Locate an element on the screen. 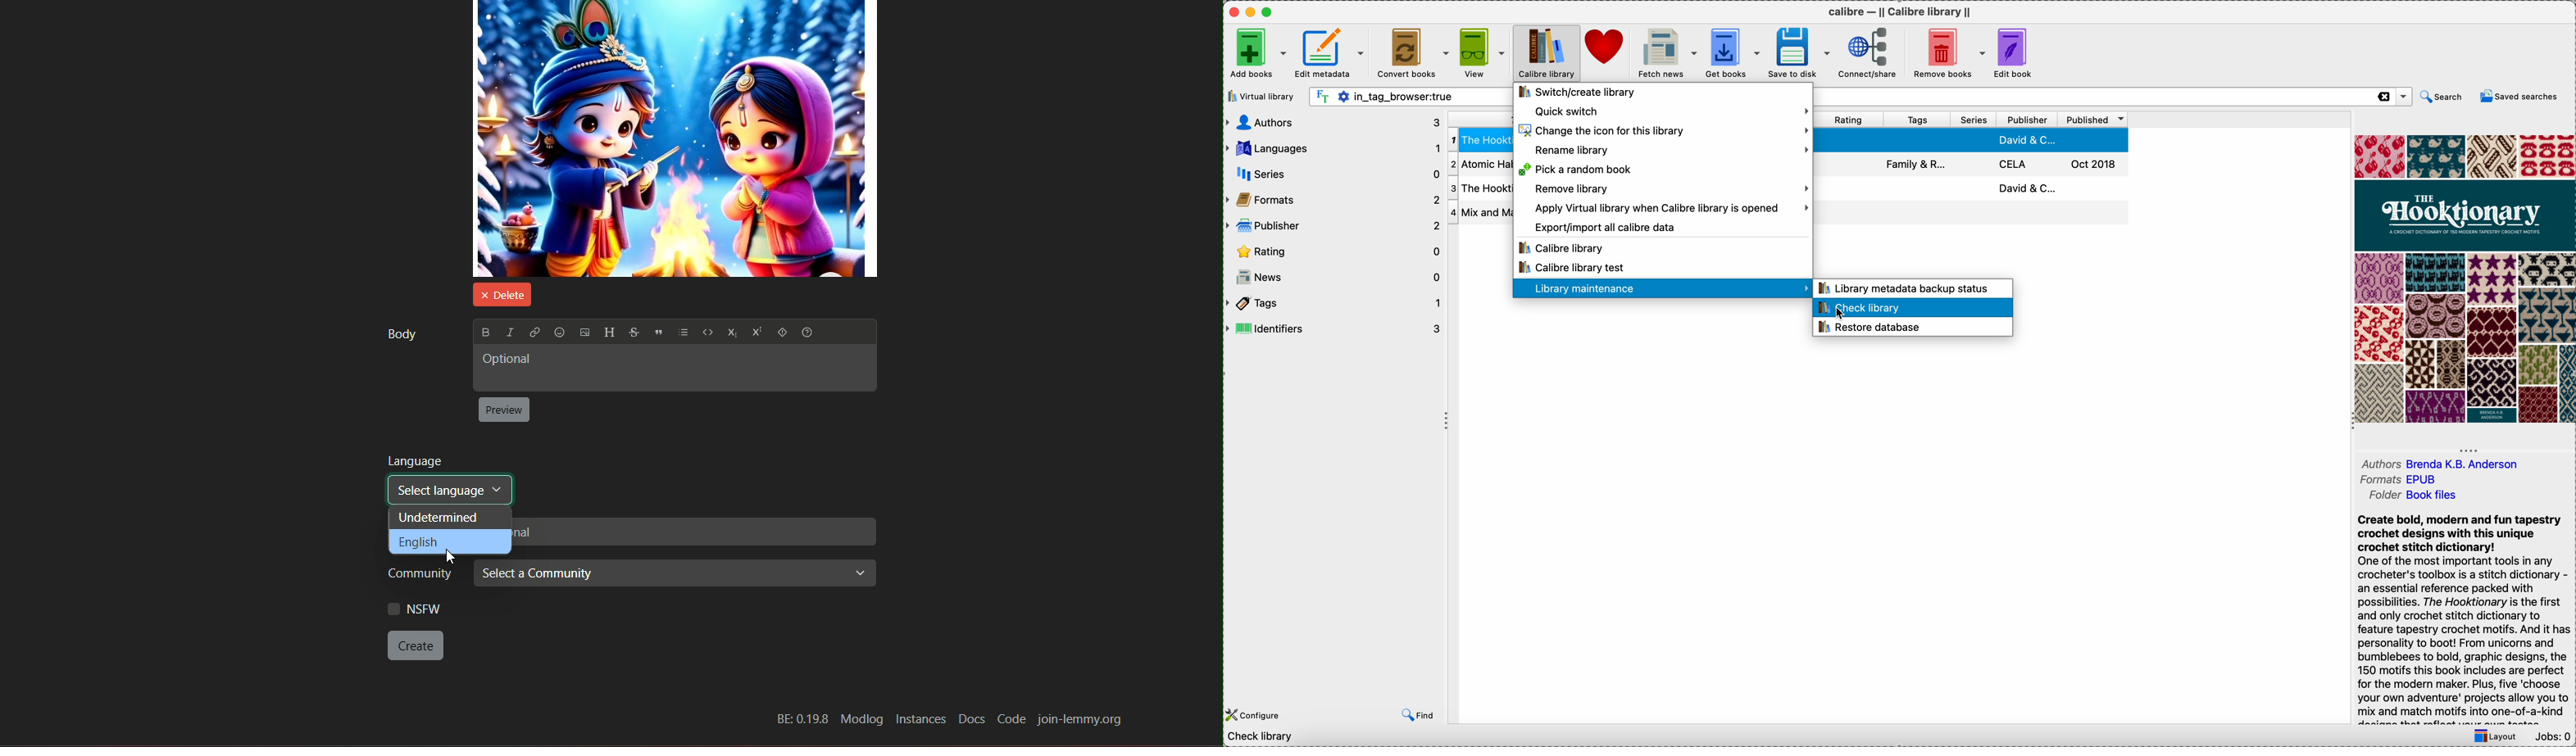 This screenshot has height=756, width=2576. edit metadata is located at coordinates (1331, 56).